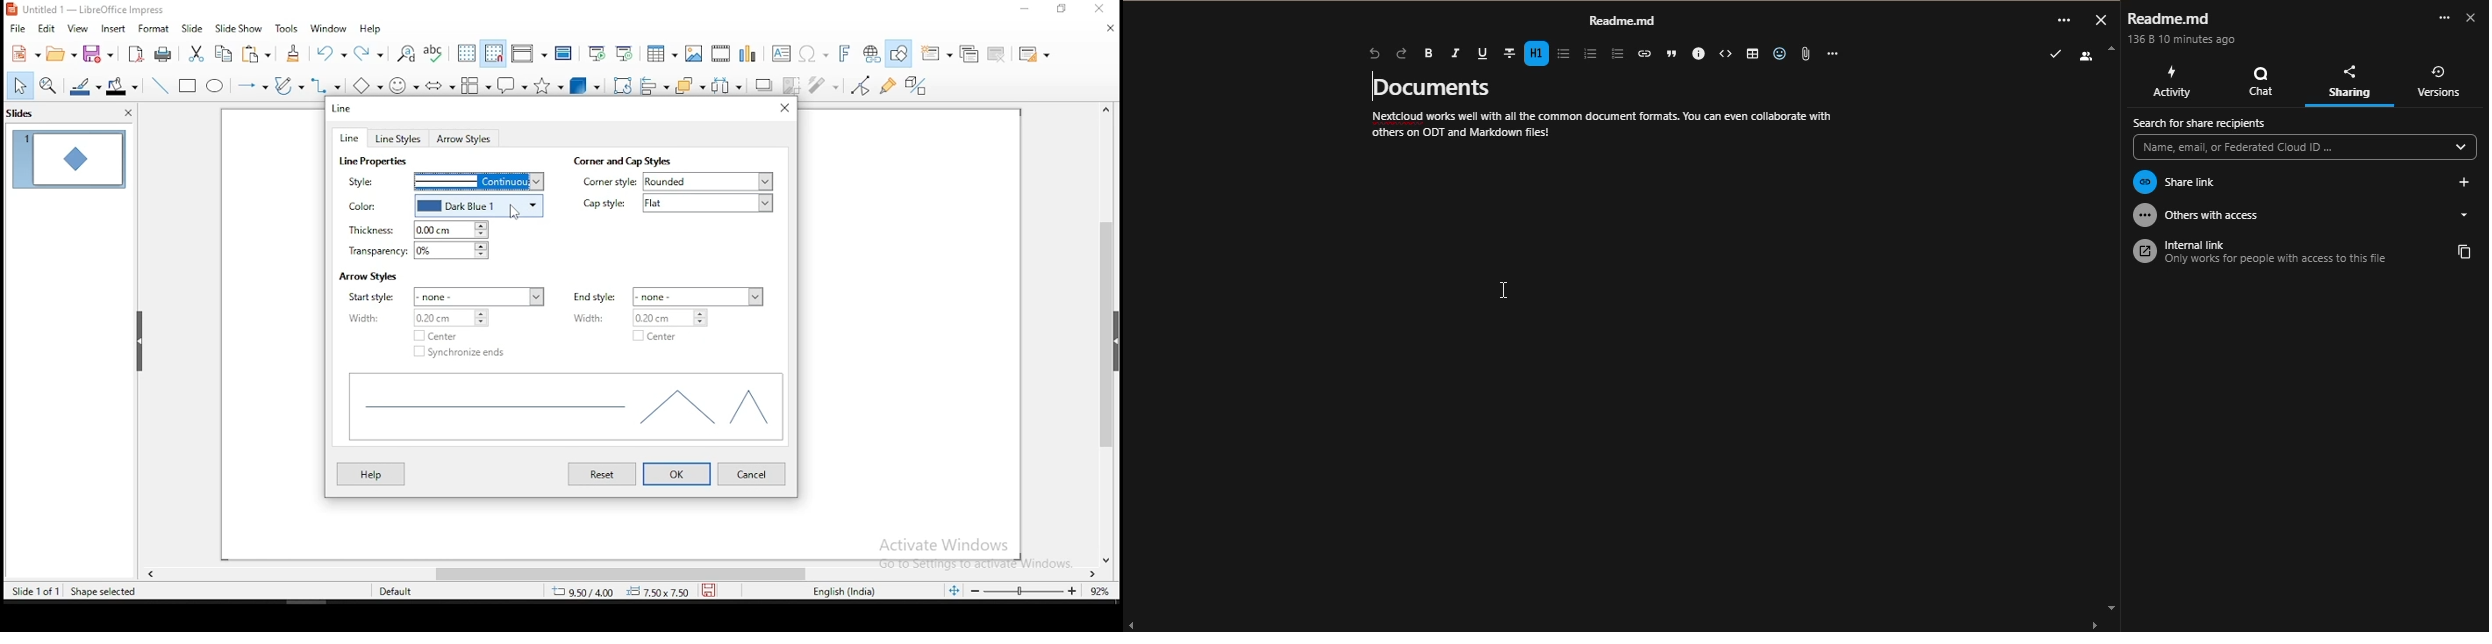  Describe the element at coordinates (2283, 182) in the screenshot. I see `share link` at that location.